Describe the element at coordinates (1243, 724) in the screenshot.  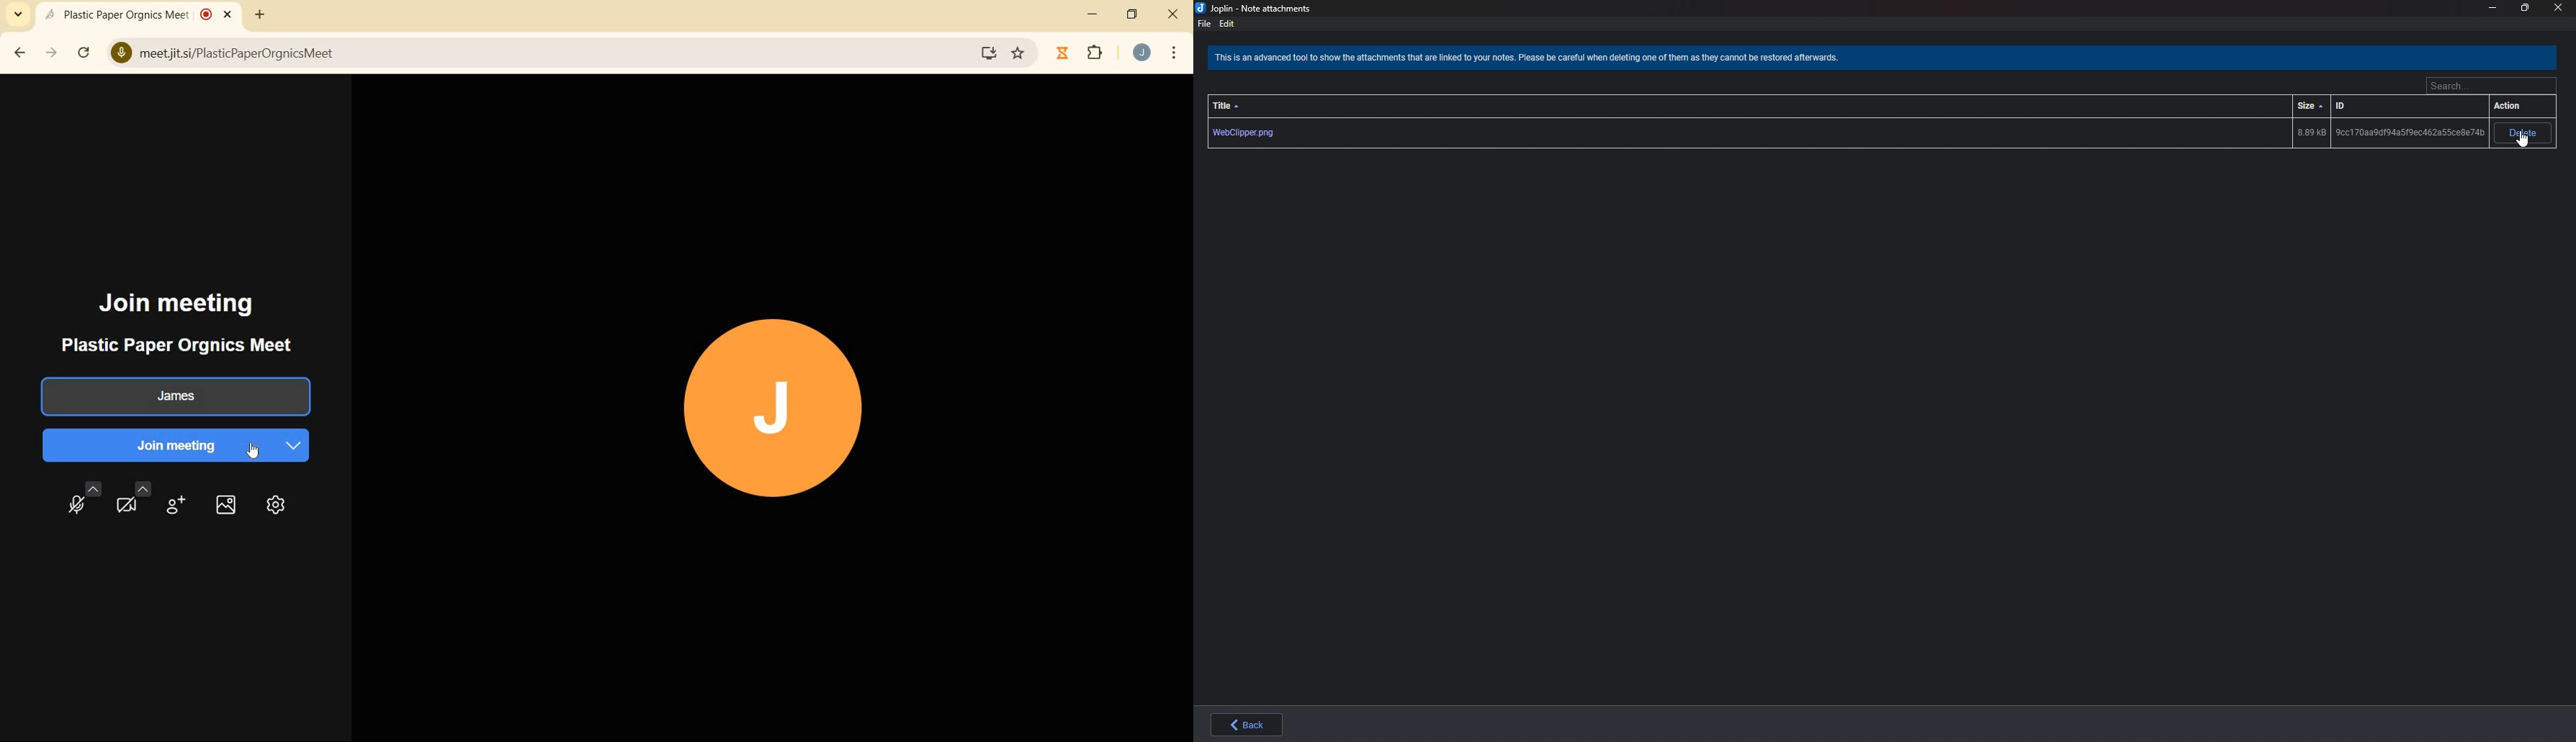
I see `back` at that location.